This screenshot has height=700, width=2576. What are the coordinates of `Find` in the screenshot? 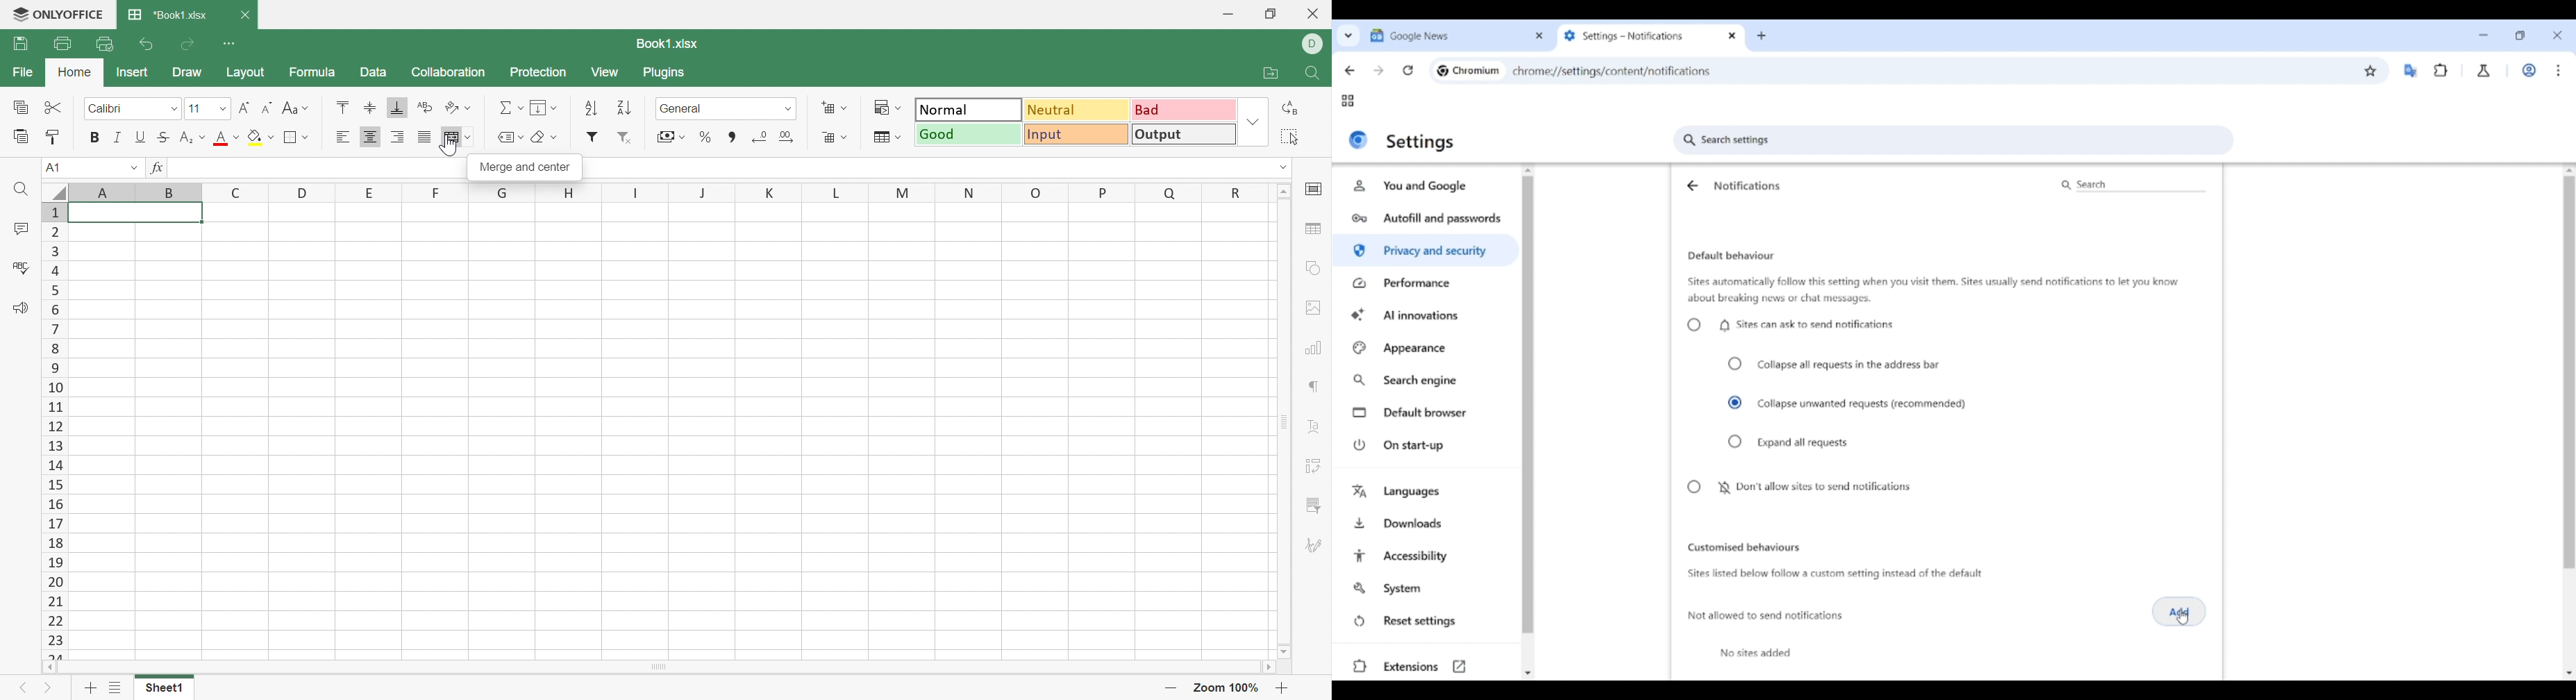 It's located at (1316, 76).